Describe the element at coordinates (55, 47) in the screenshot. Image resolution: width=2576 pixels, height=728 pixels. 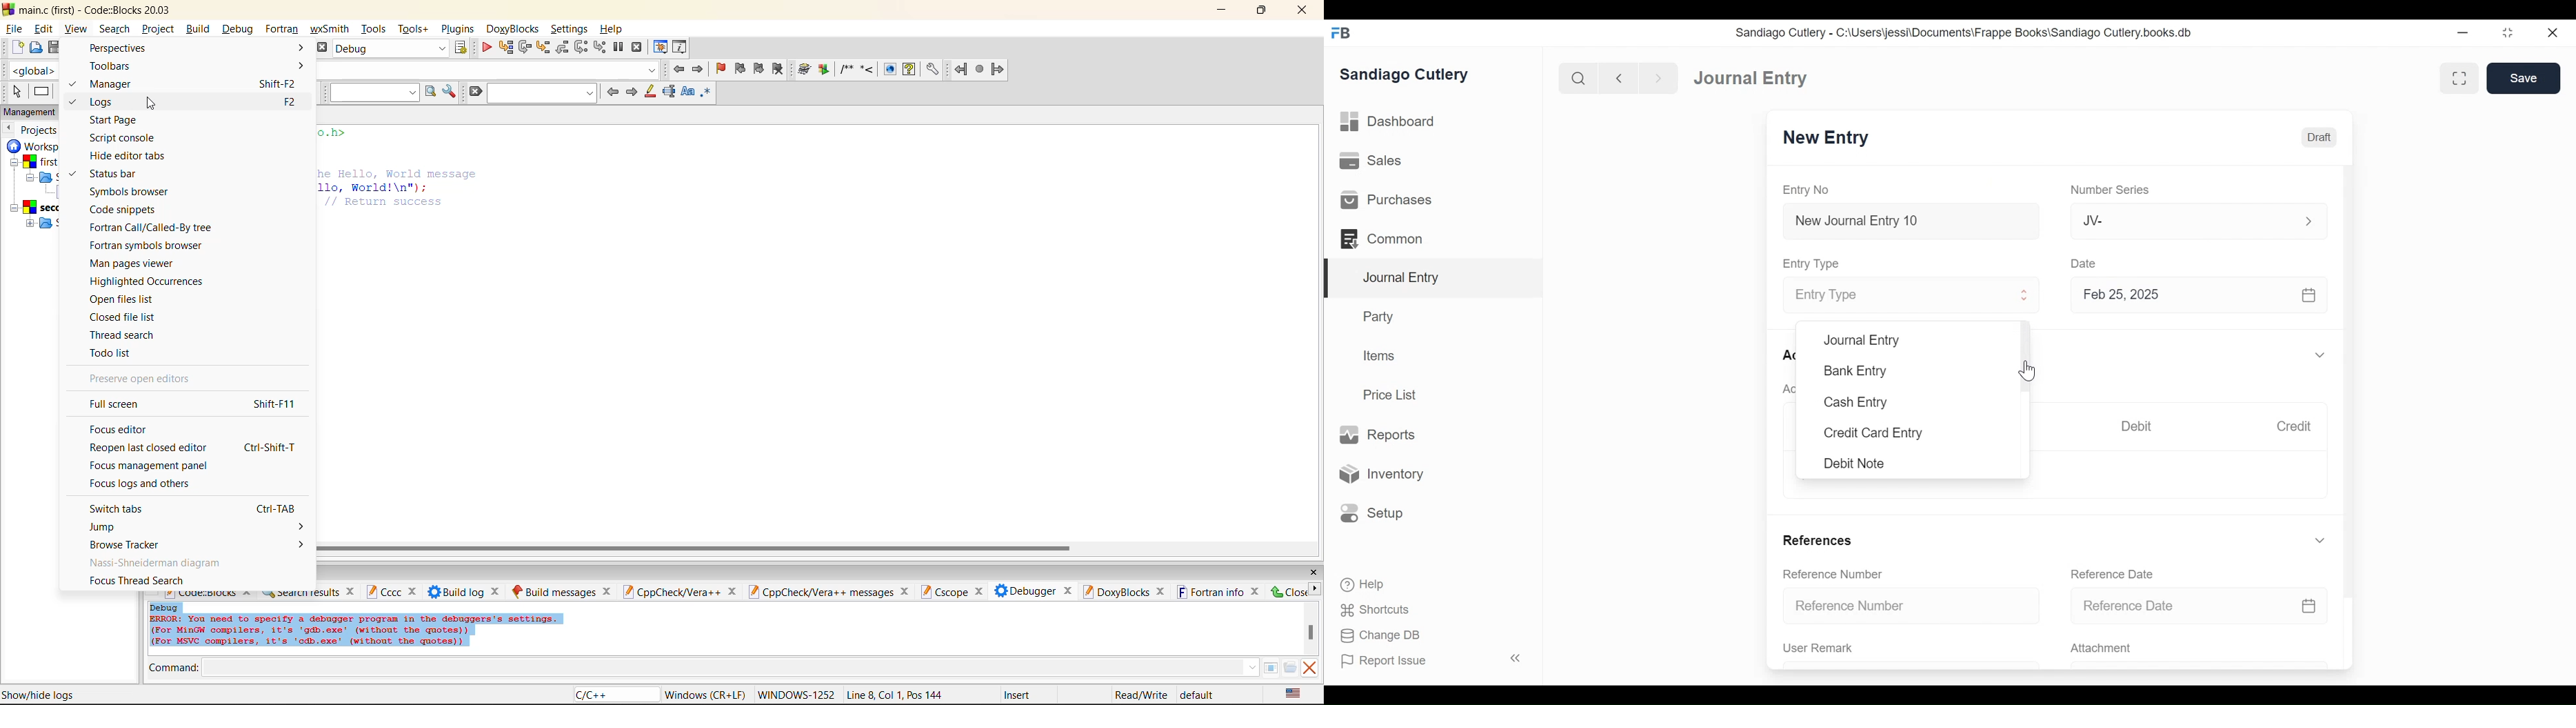
I see `save` at that location.